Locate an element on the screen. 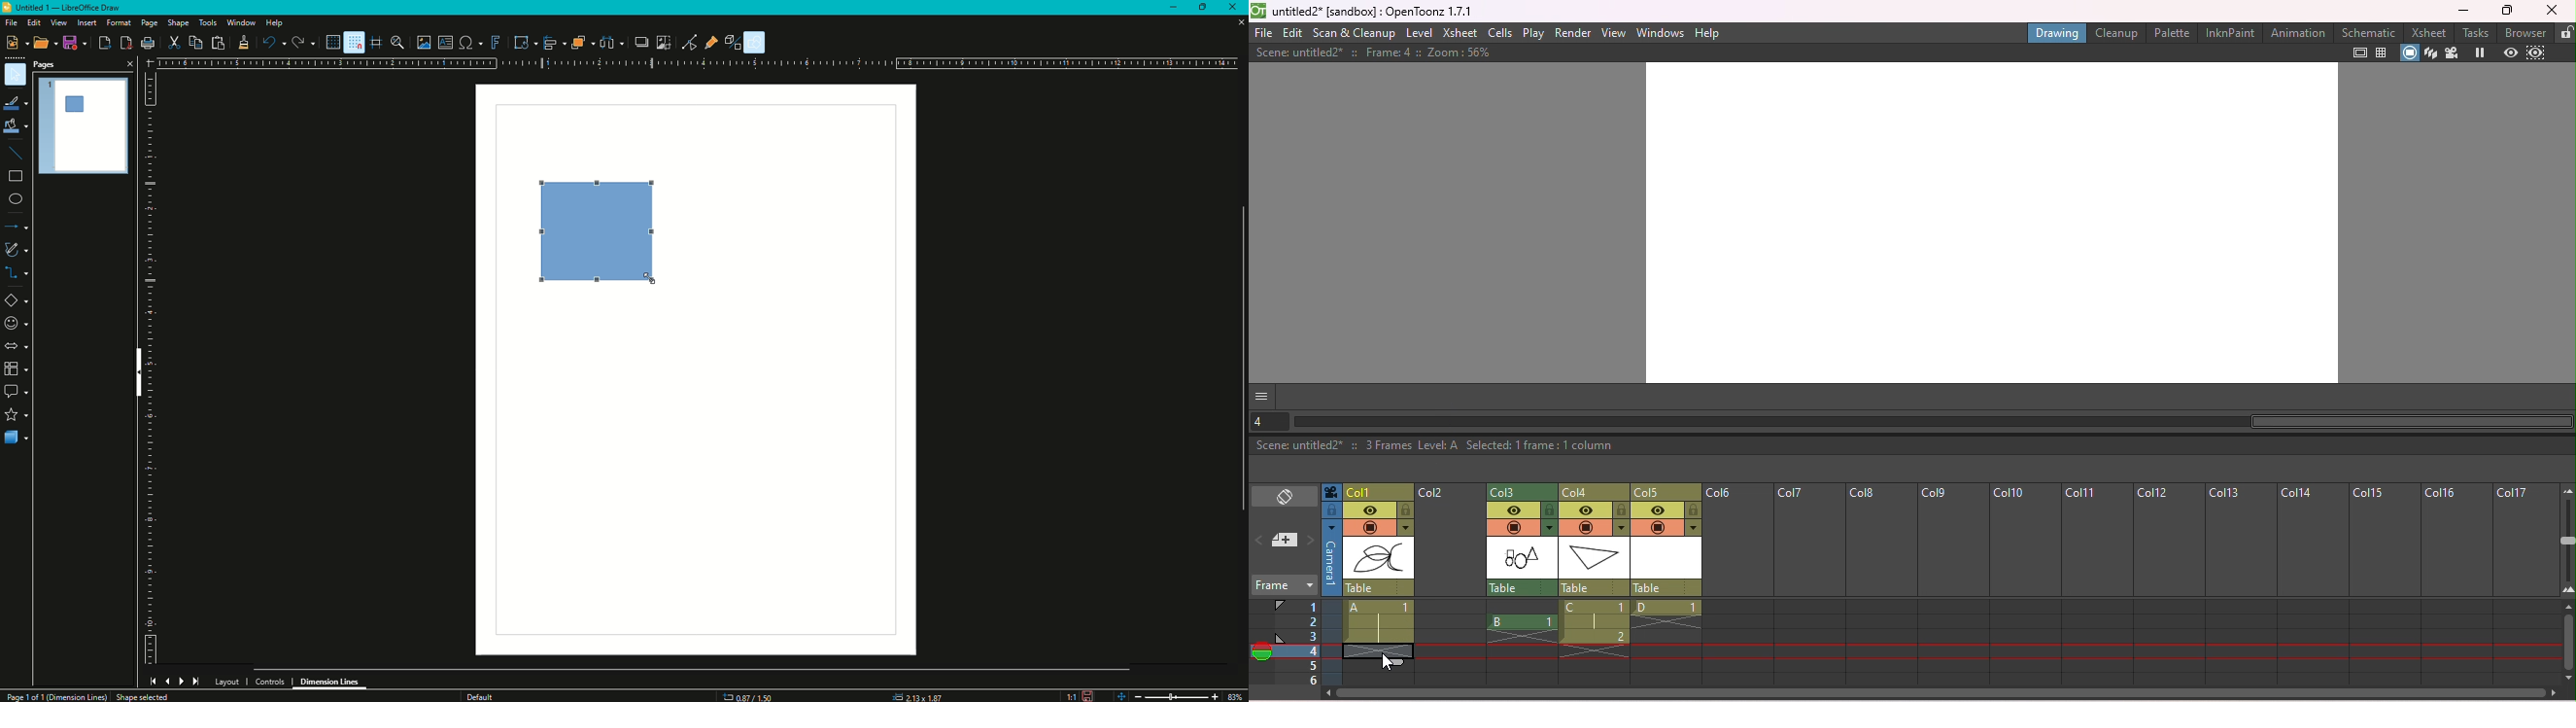 The image size is (2576, 728). Resized Square is located at coordinates (600, 235).